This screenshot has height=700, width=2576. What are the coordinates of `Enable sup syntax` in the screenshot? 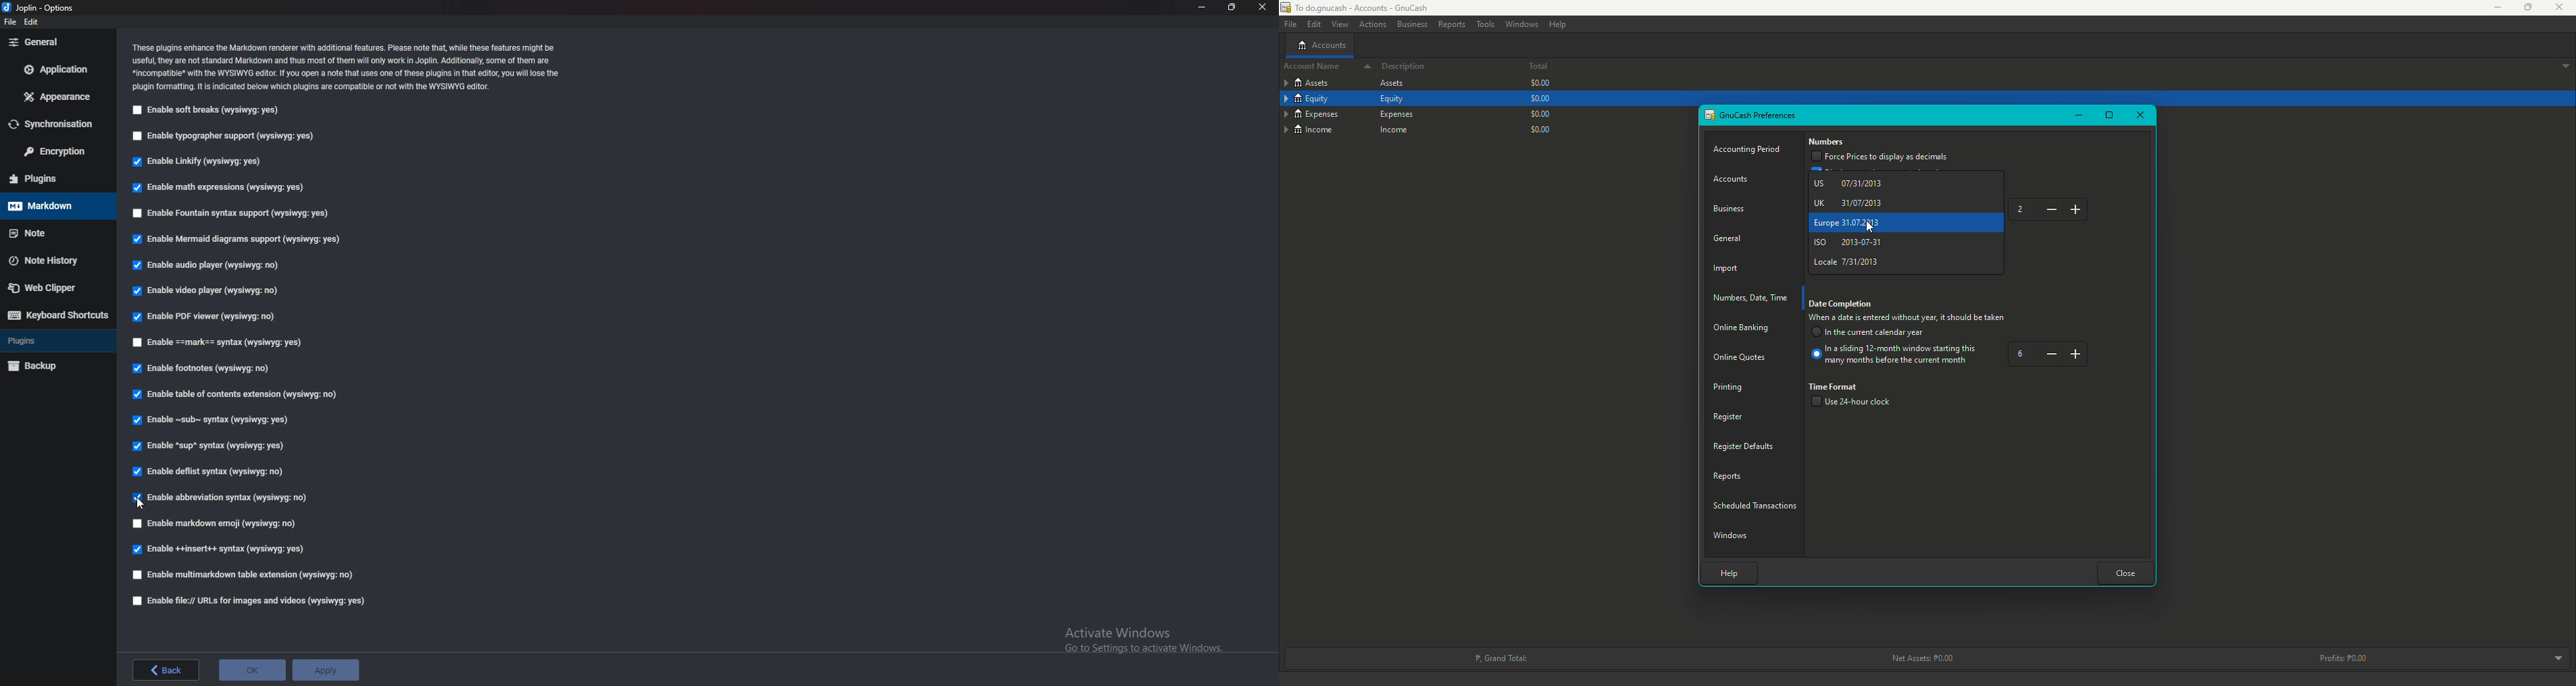 It's located at (211, 445).